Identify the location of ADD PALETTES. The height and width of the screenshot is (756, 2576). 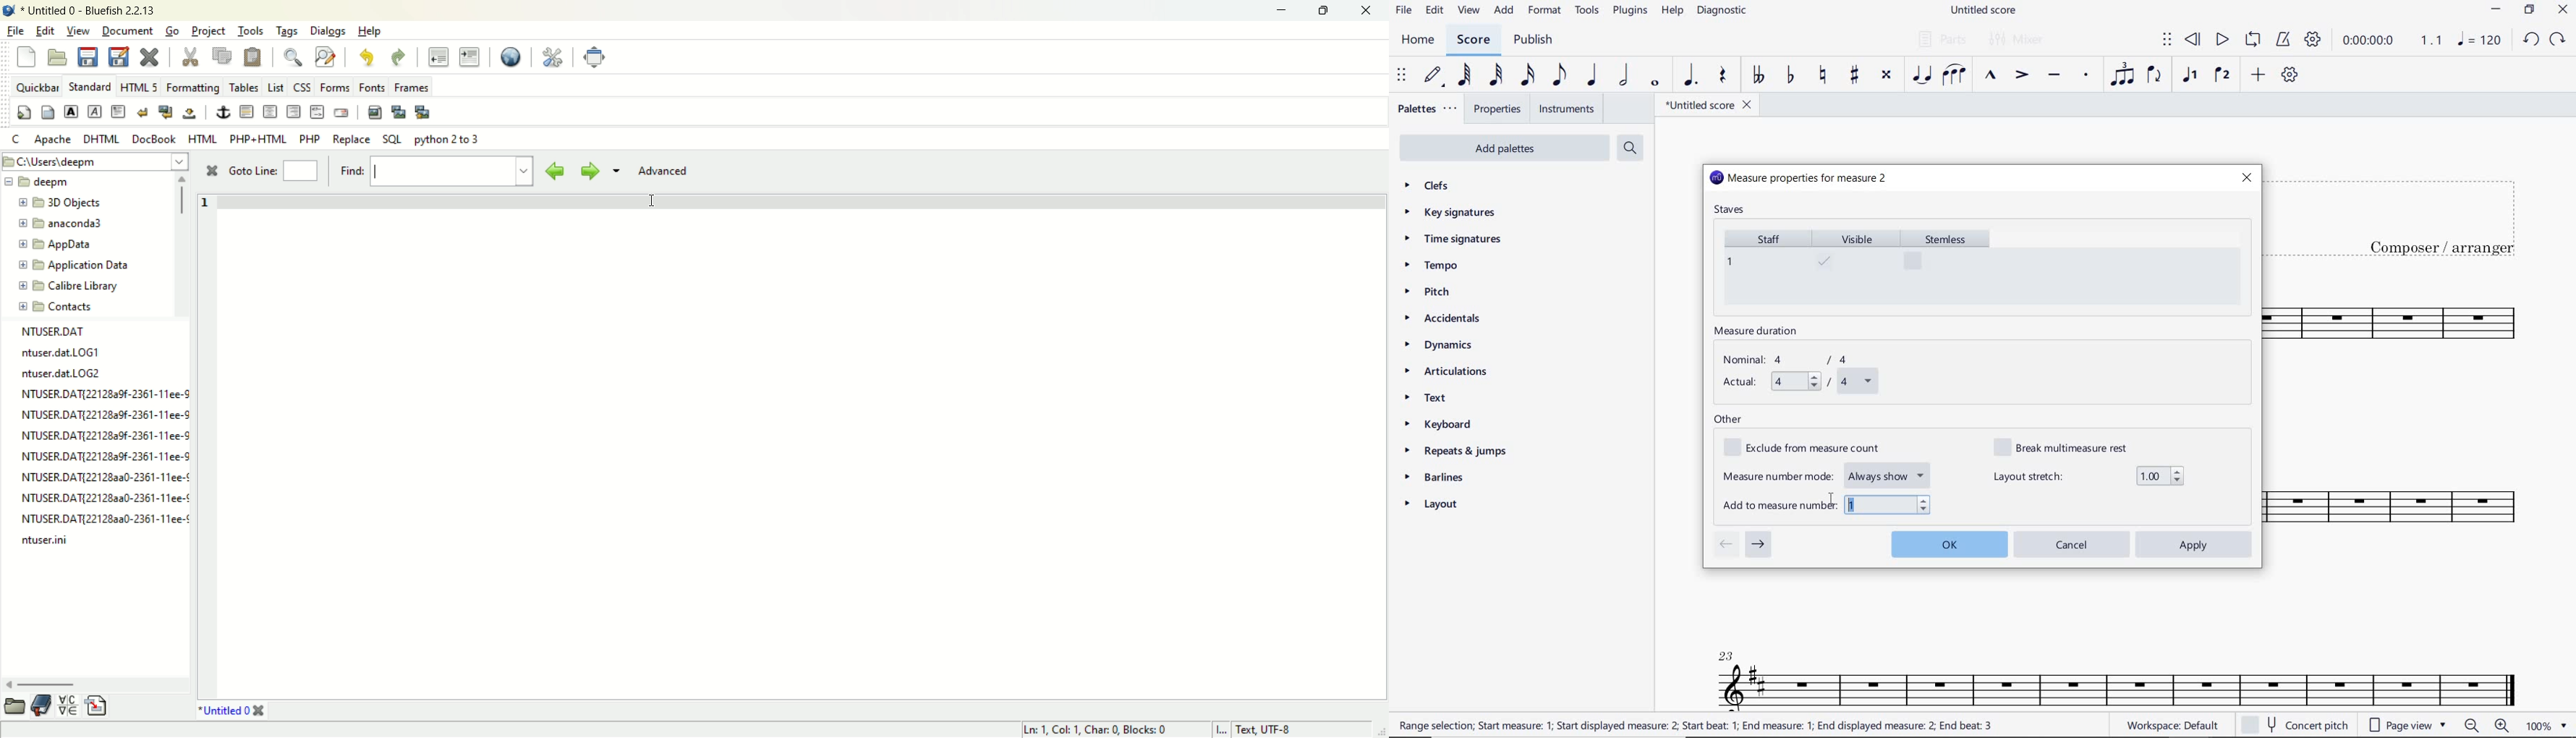
(1503, 147).